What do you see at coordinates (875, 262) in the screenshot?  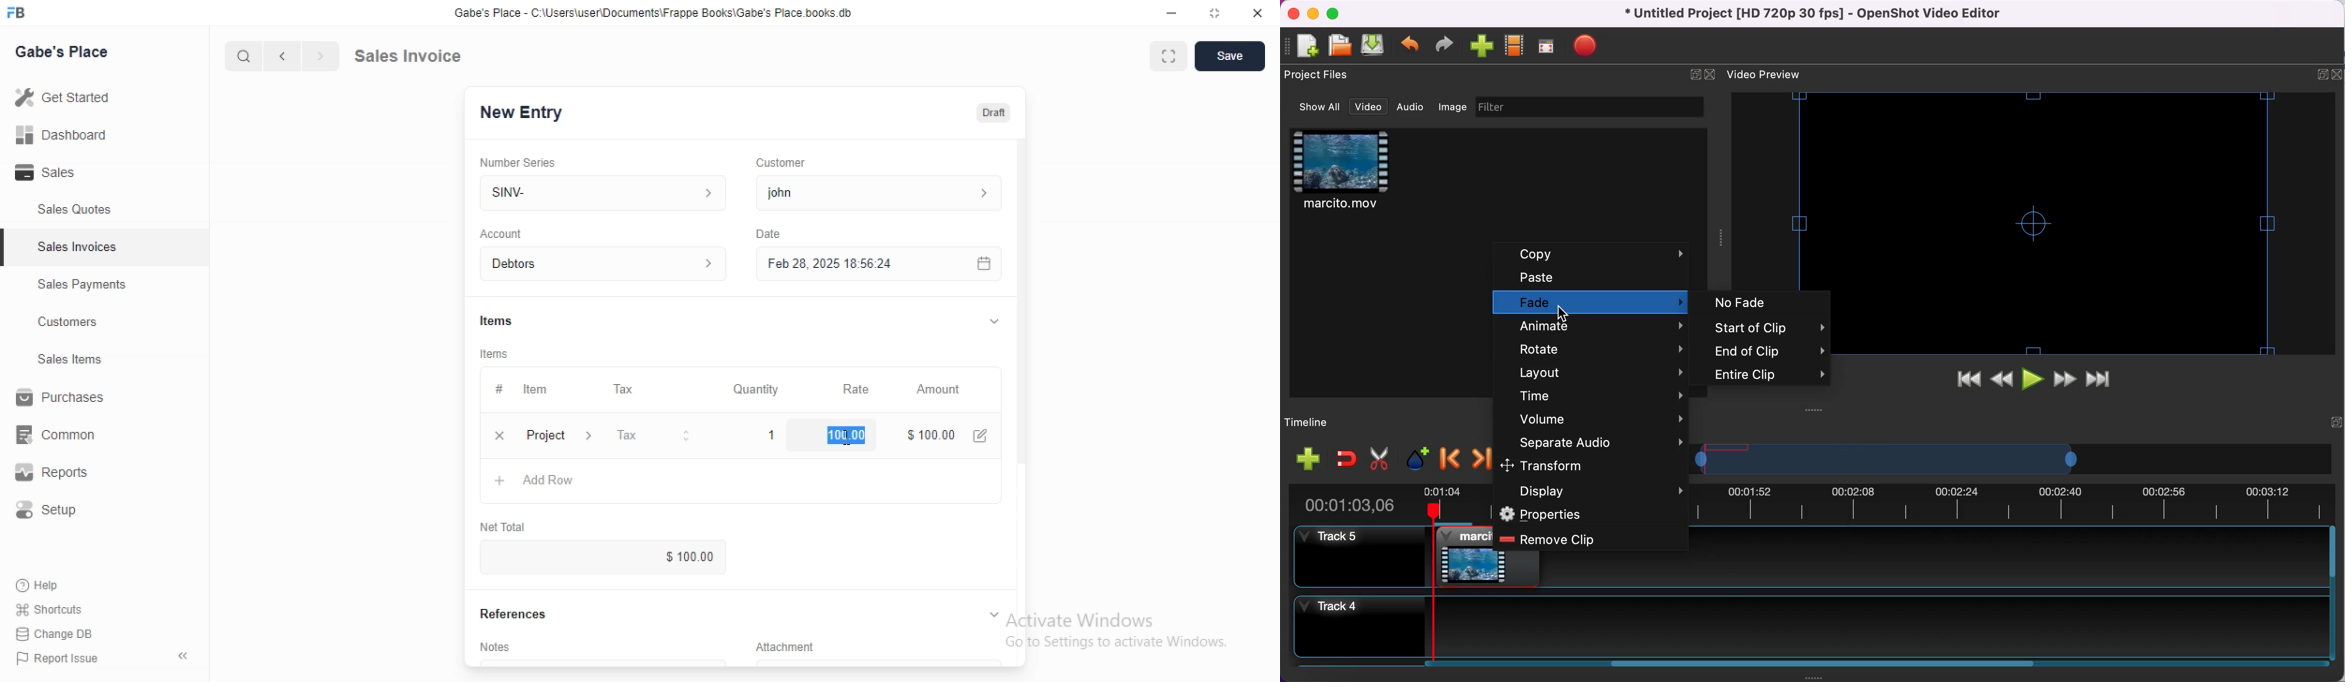 I see `Feb 28, 2025 18:56:24.` at bounding box center [875, 262].